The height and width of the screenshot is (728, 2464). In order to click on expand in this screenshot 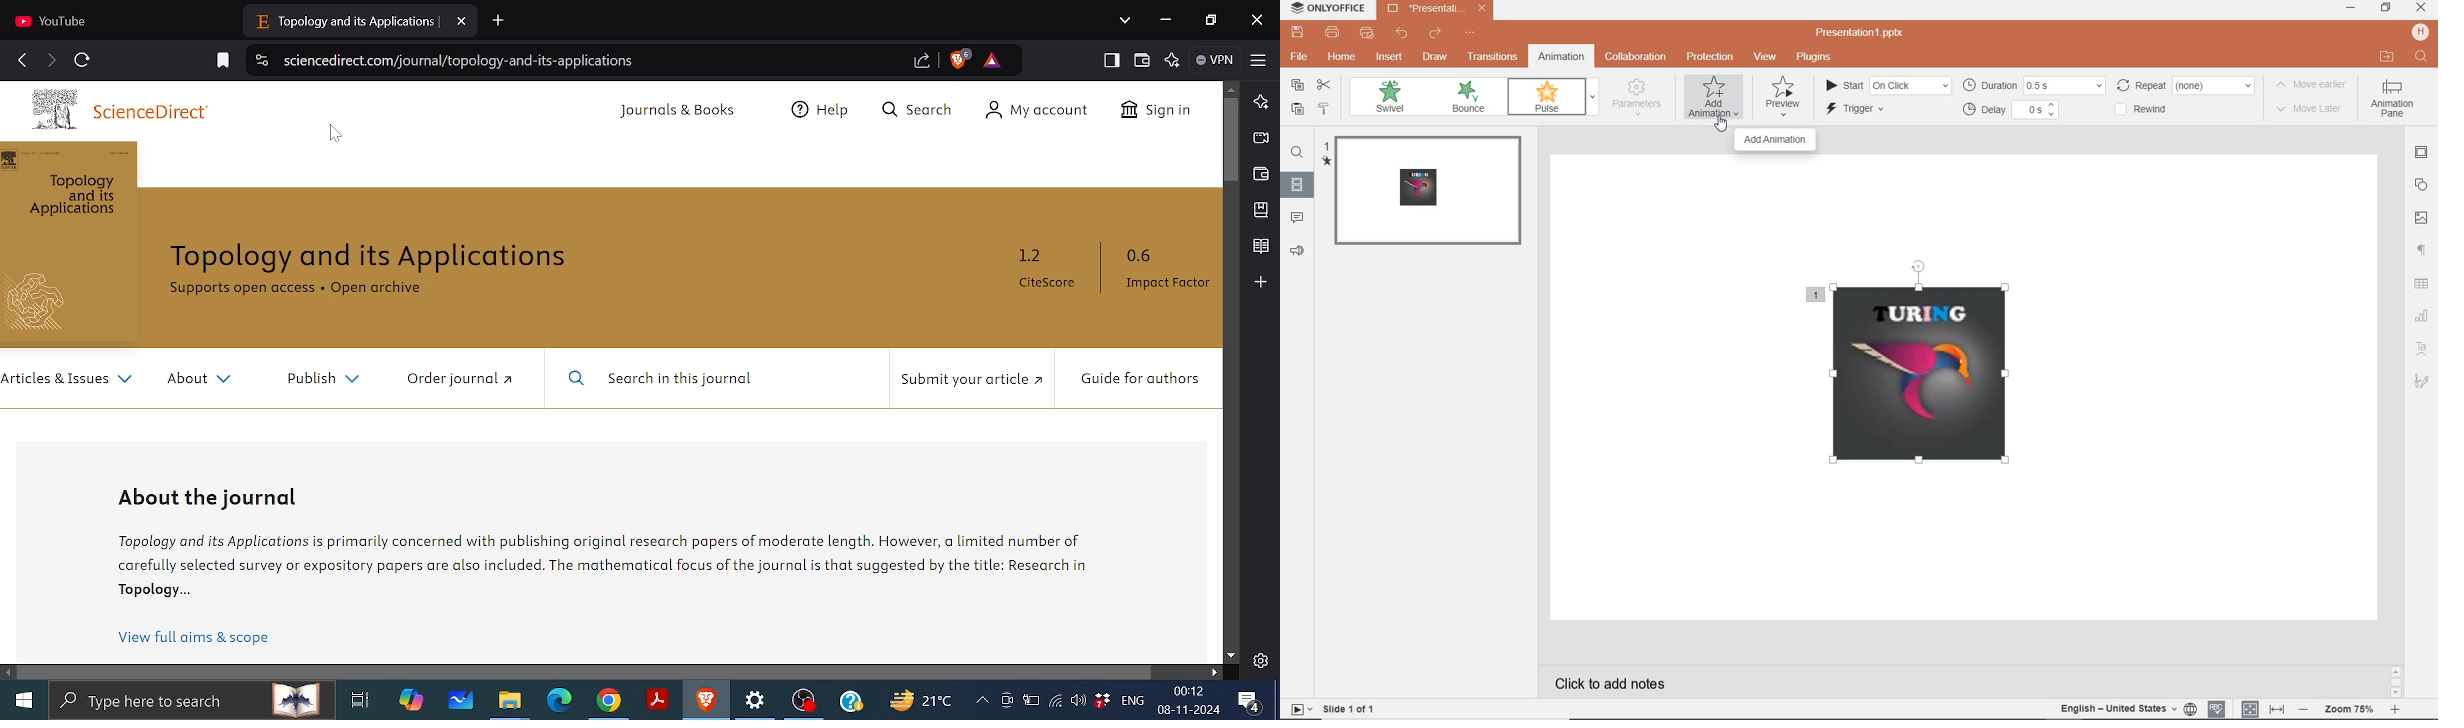, I will do `click(1594, 97)`.